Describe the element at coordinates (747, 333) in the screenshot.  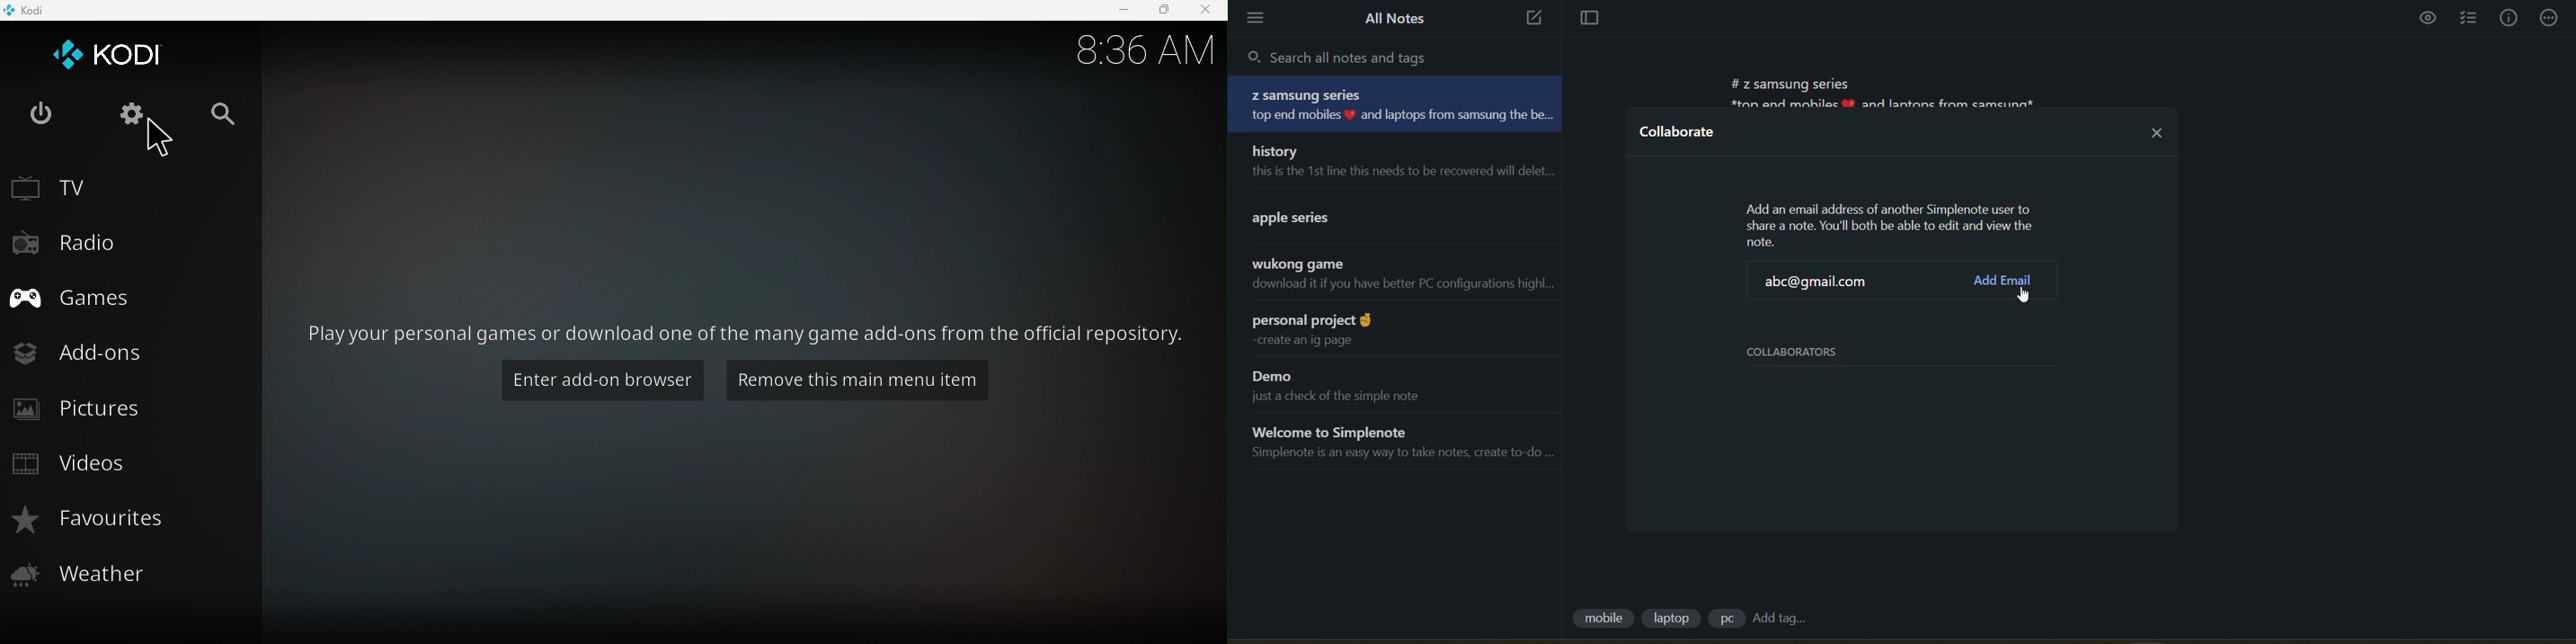
I see `Play your personal games or download one of the many game add-ons from the repository.` at that location.